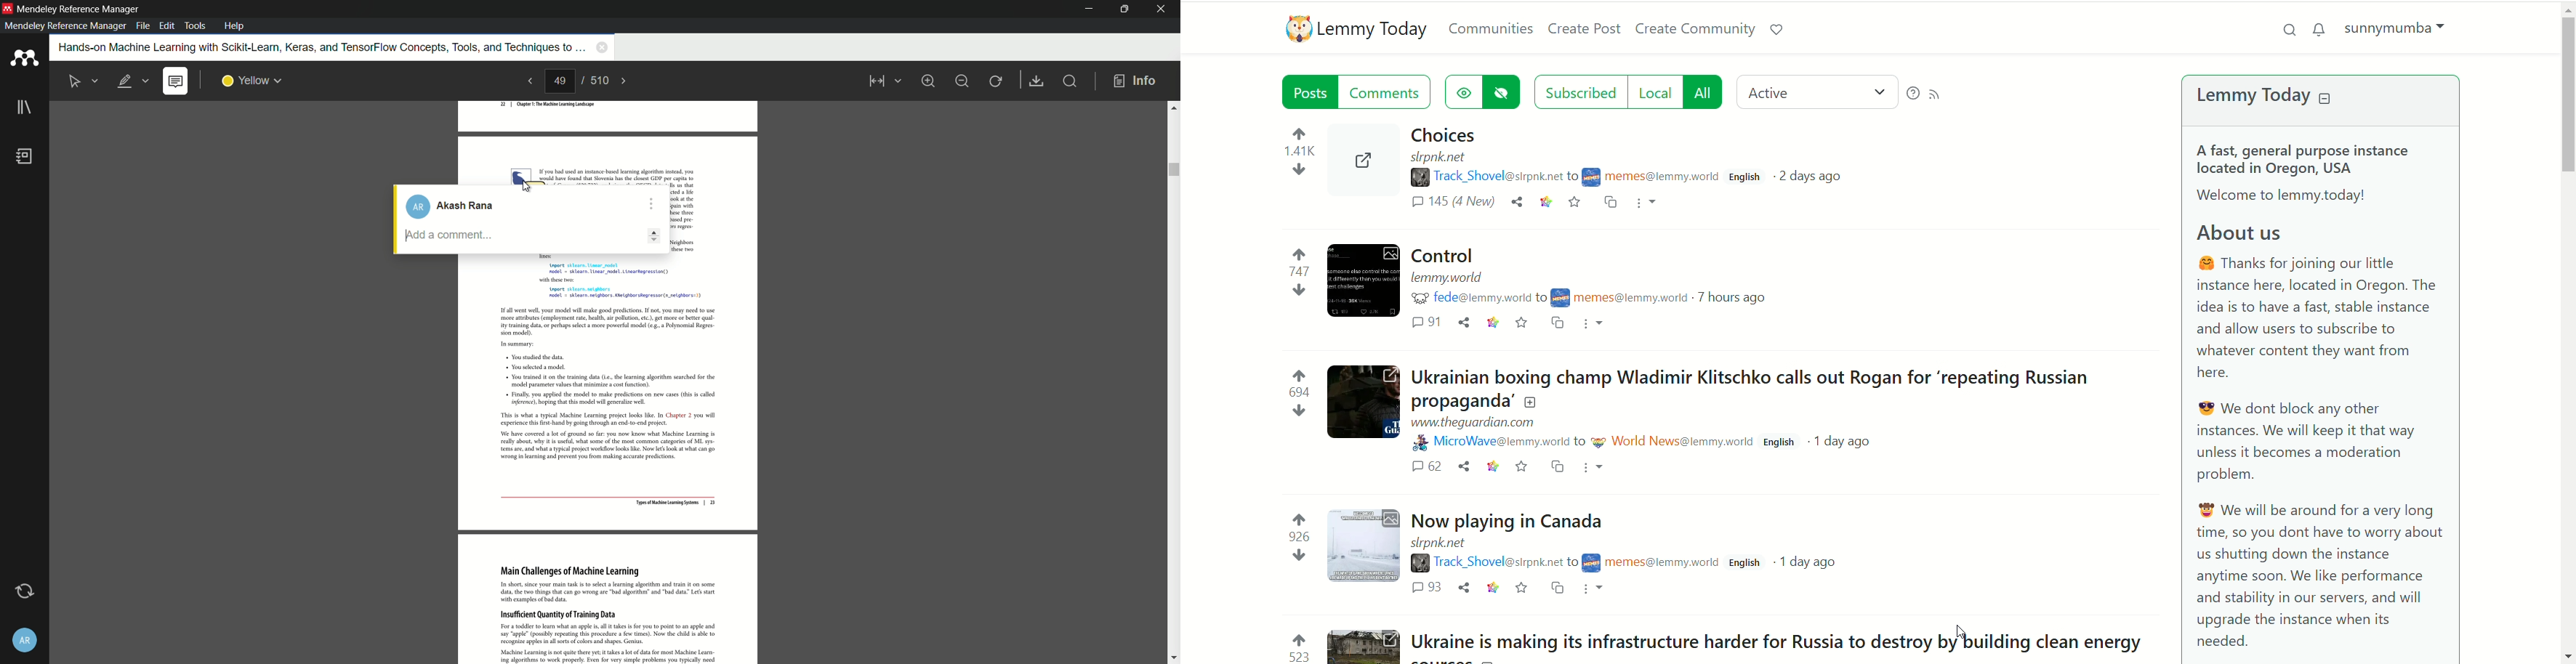  I want to click on minimize, so click(1084, 9).